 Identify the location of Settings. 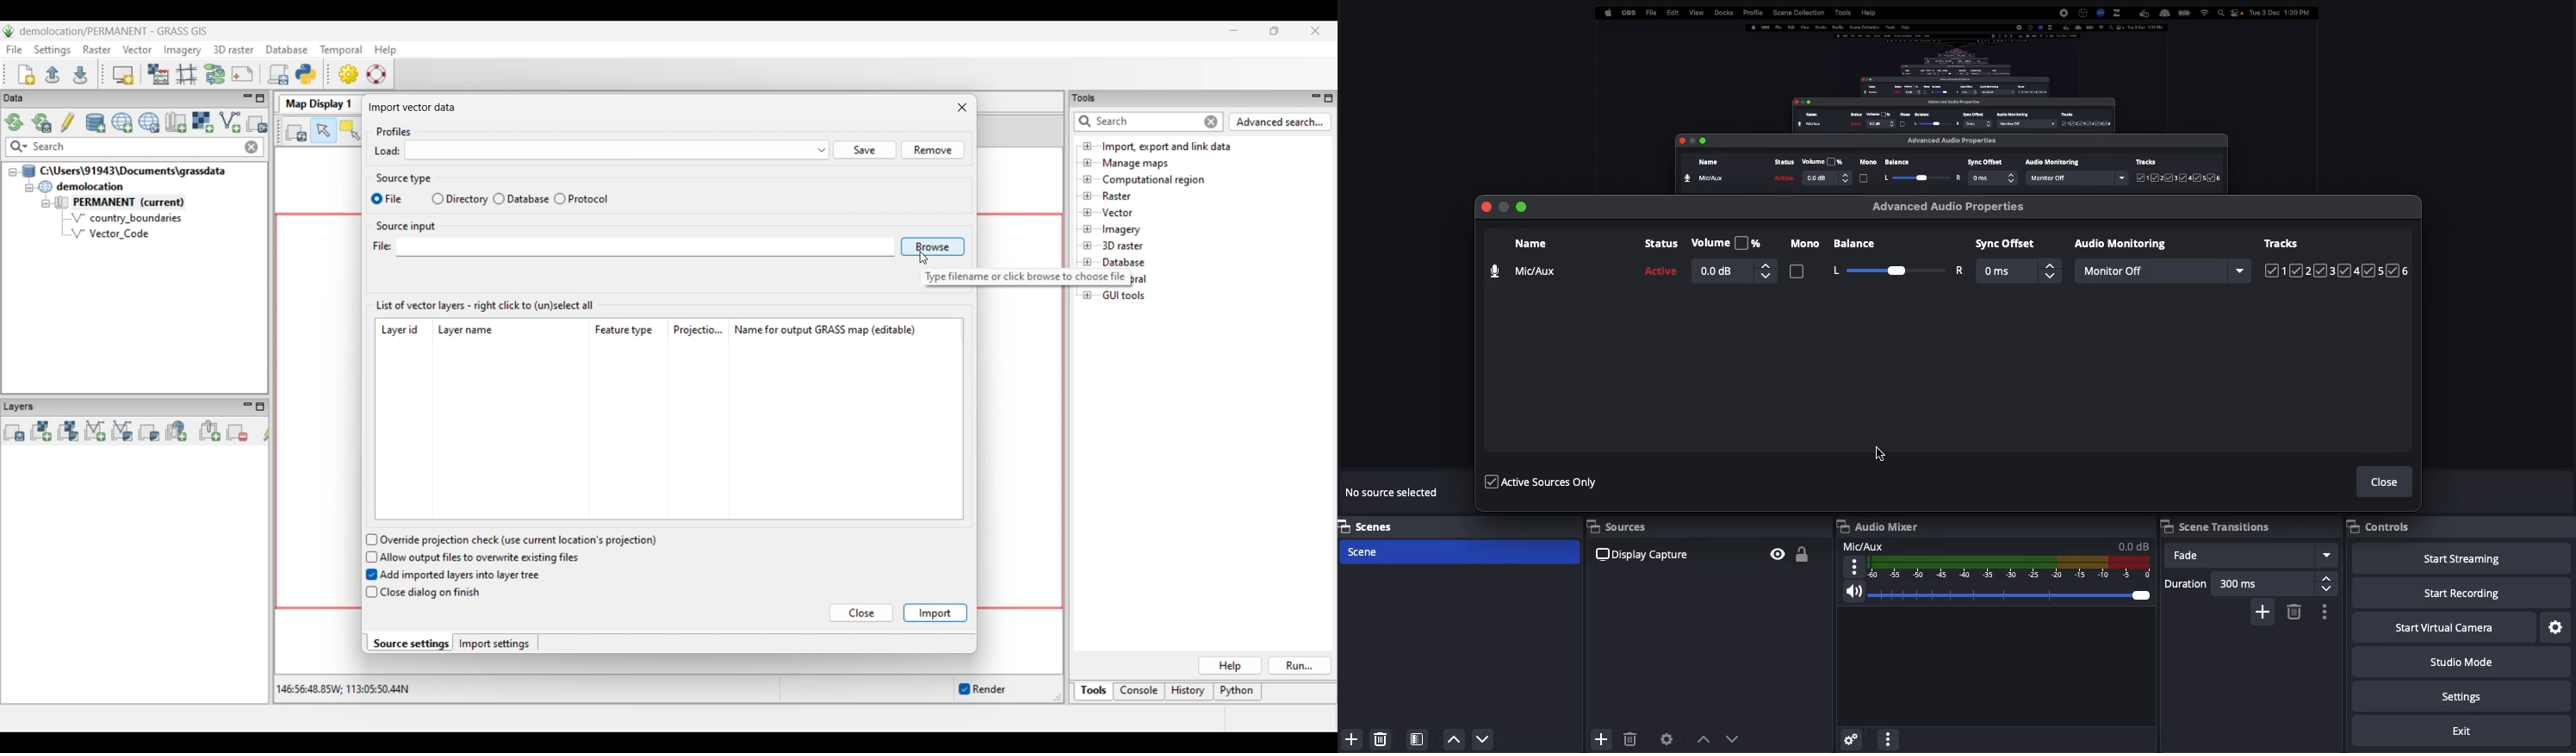
(2460, 695).